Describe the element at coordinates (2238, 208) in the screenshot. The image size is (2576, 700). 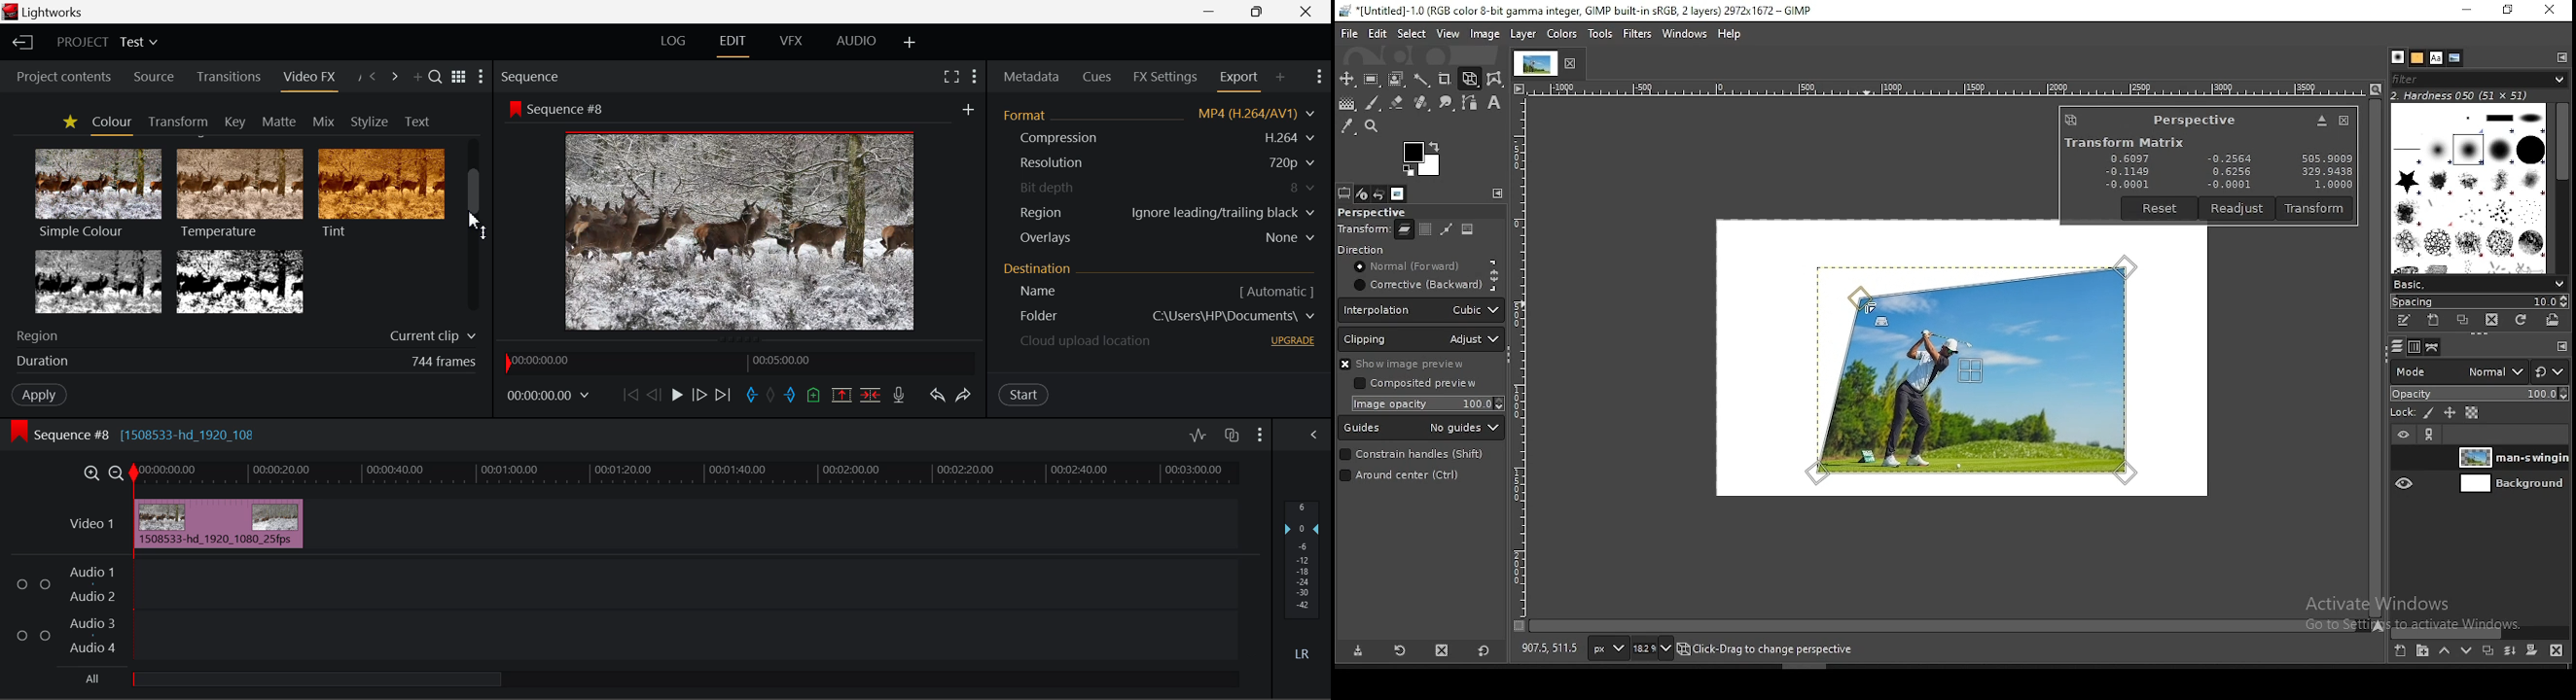
I see `readjust` at that location.